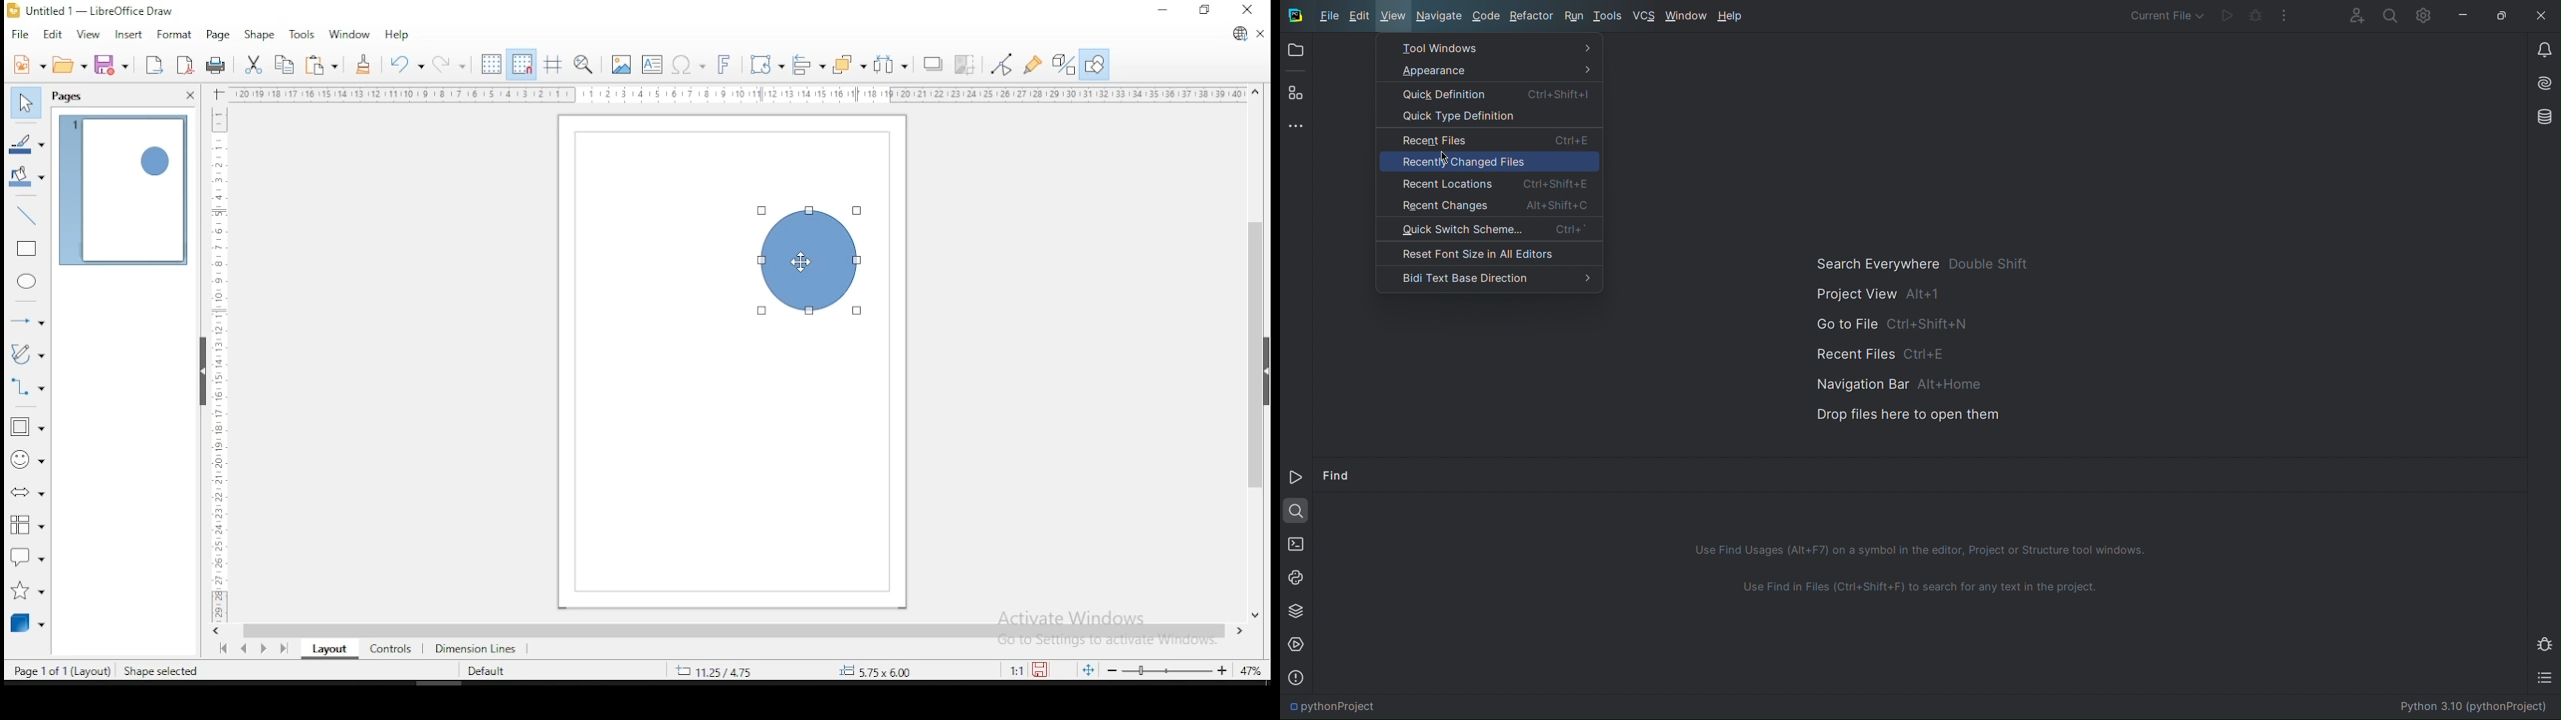  What do you see at coordinates (28, 249) in the screenshot?
I see `rectangle` at bounding box center [28, 249].